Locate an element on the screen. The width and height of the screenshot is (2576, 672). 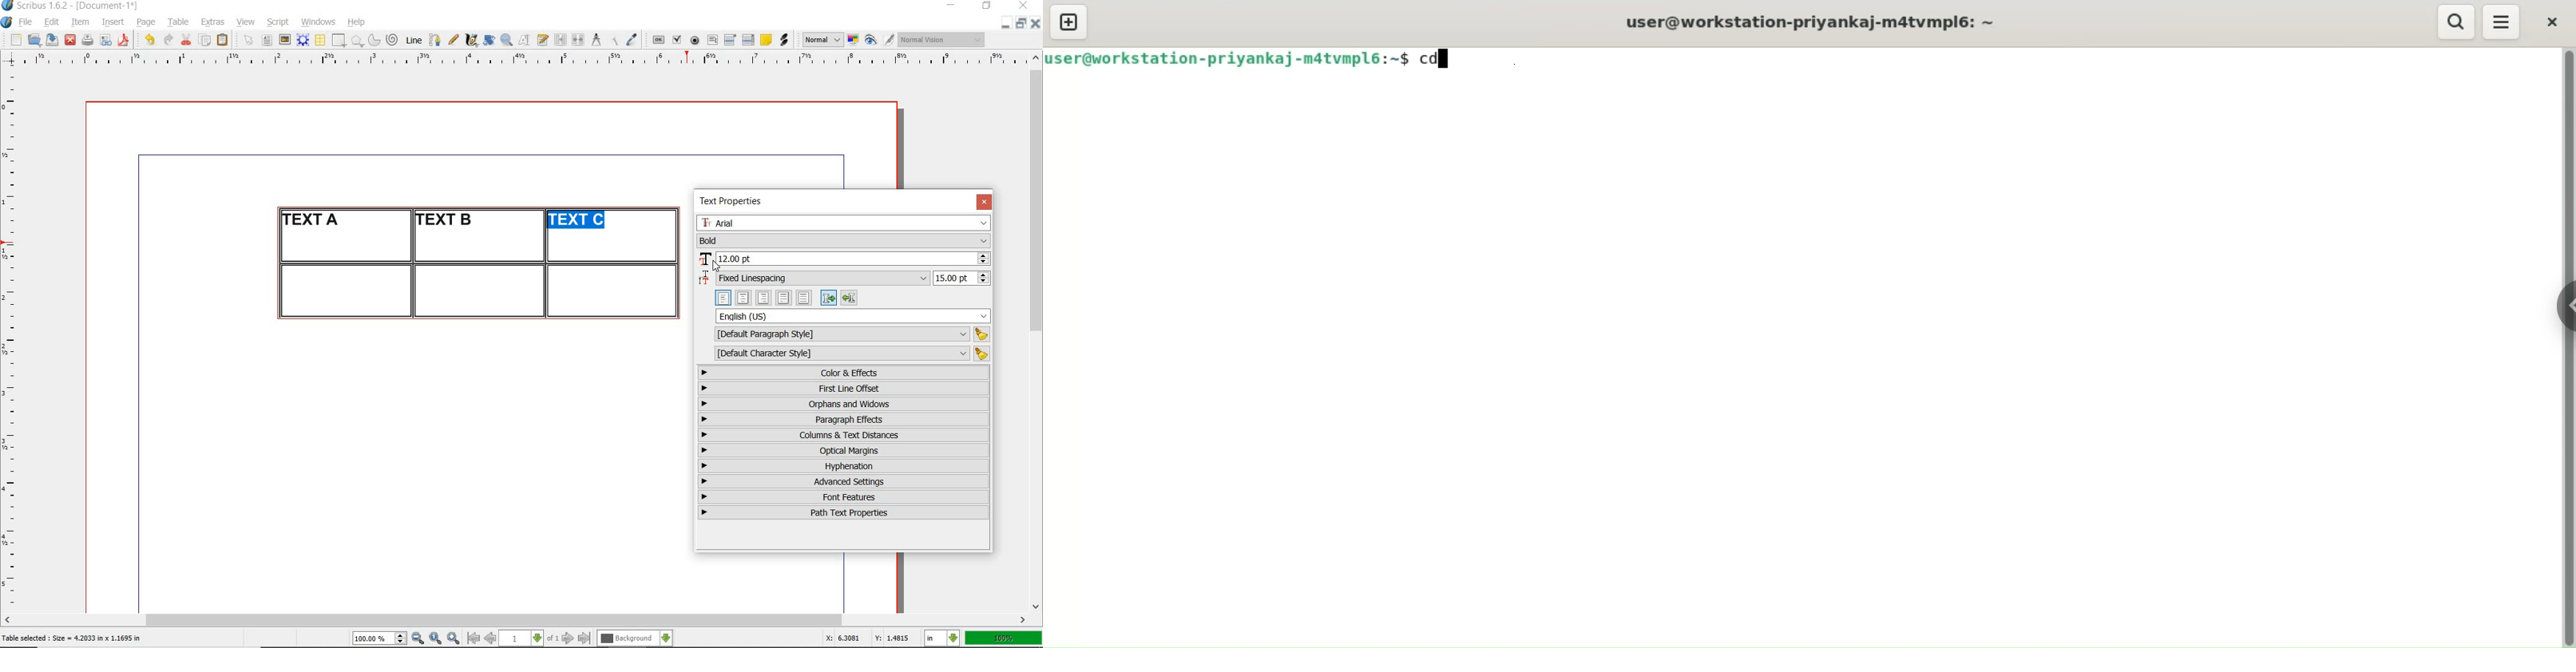
Table selected : Size = 4.2033 in x 1.1695 in is located at coordinates (72, 637).